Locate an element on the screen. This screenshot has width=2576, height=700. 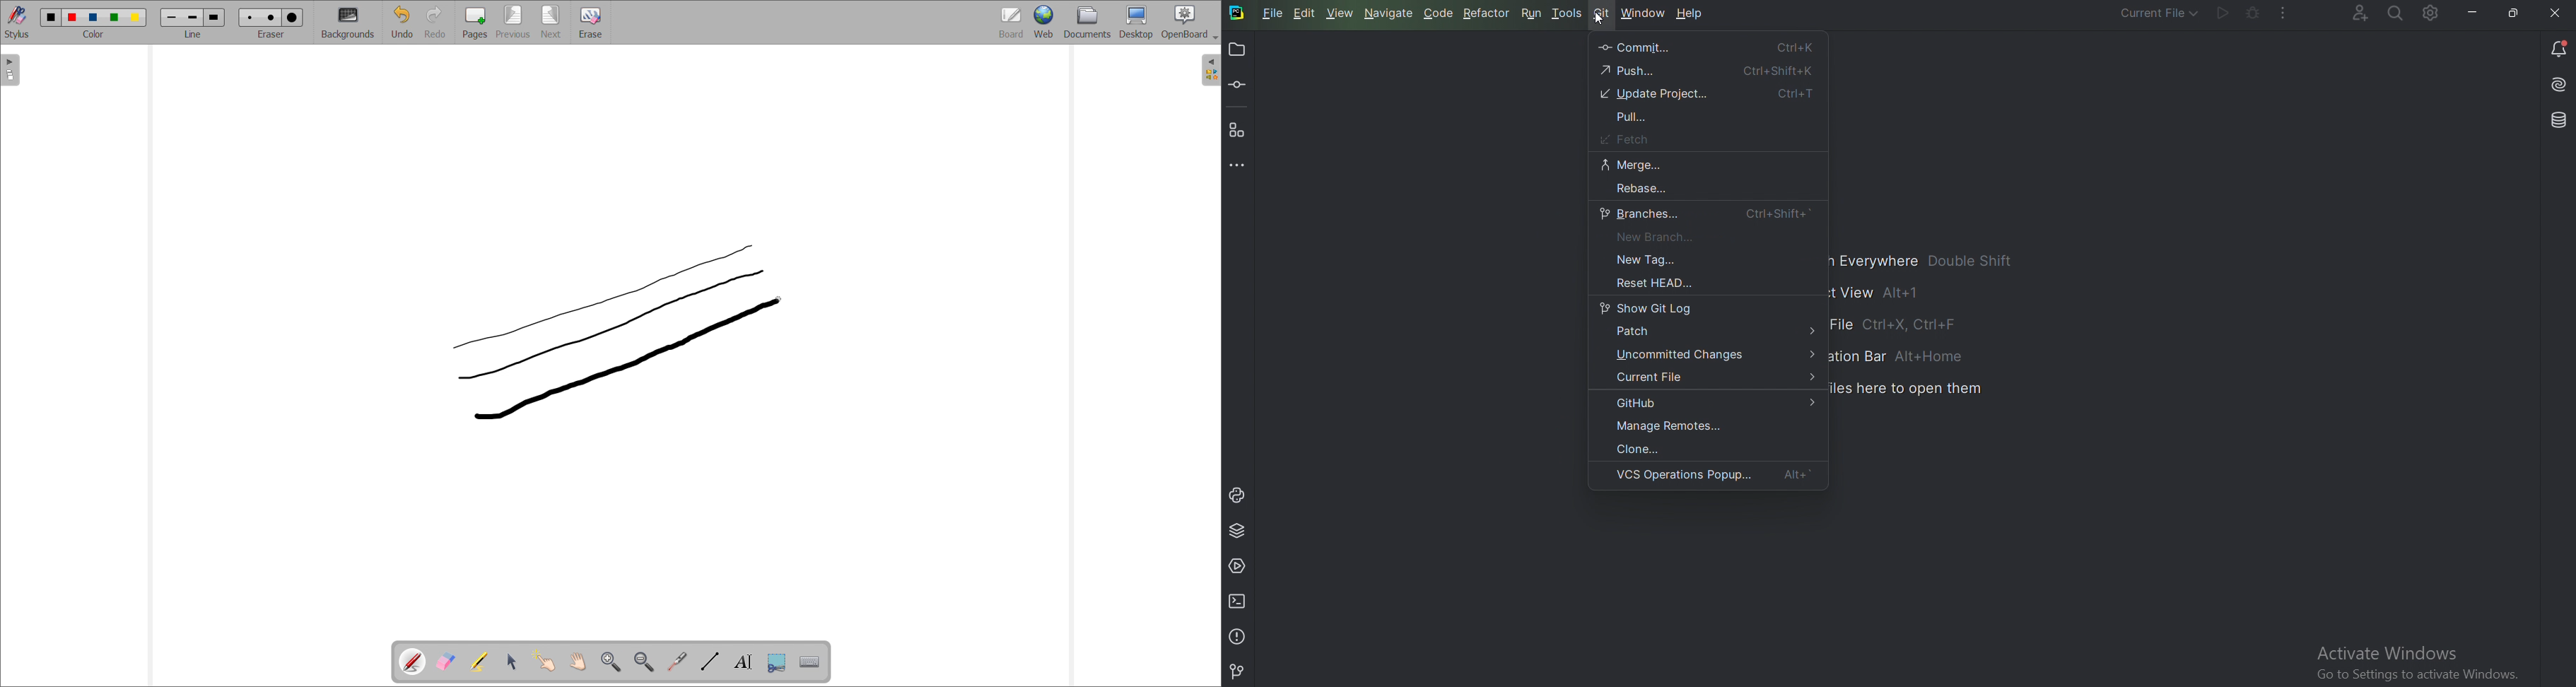
Git is located at coordinates (1239, 671).